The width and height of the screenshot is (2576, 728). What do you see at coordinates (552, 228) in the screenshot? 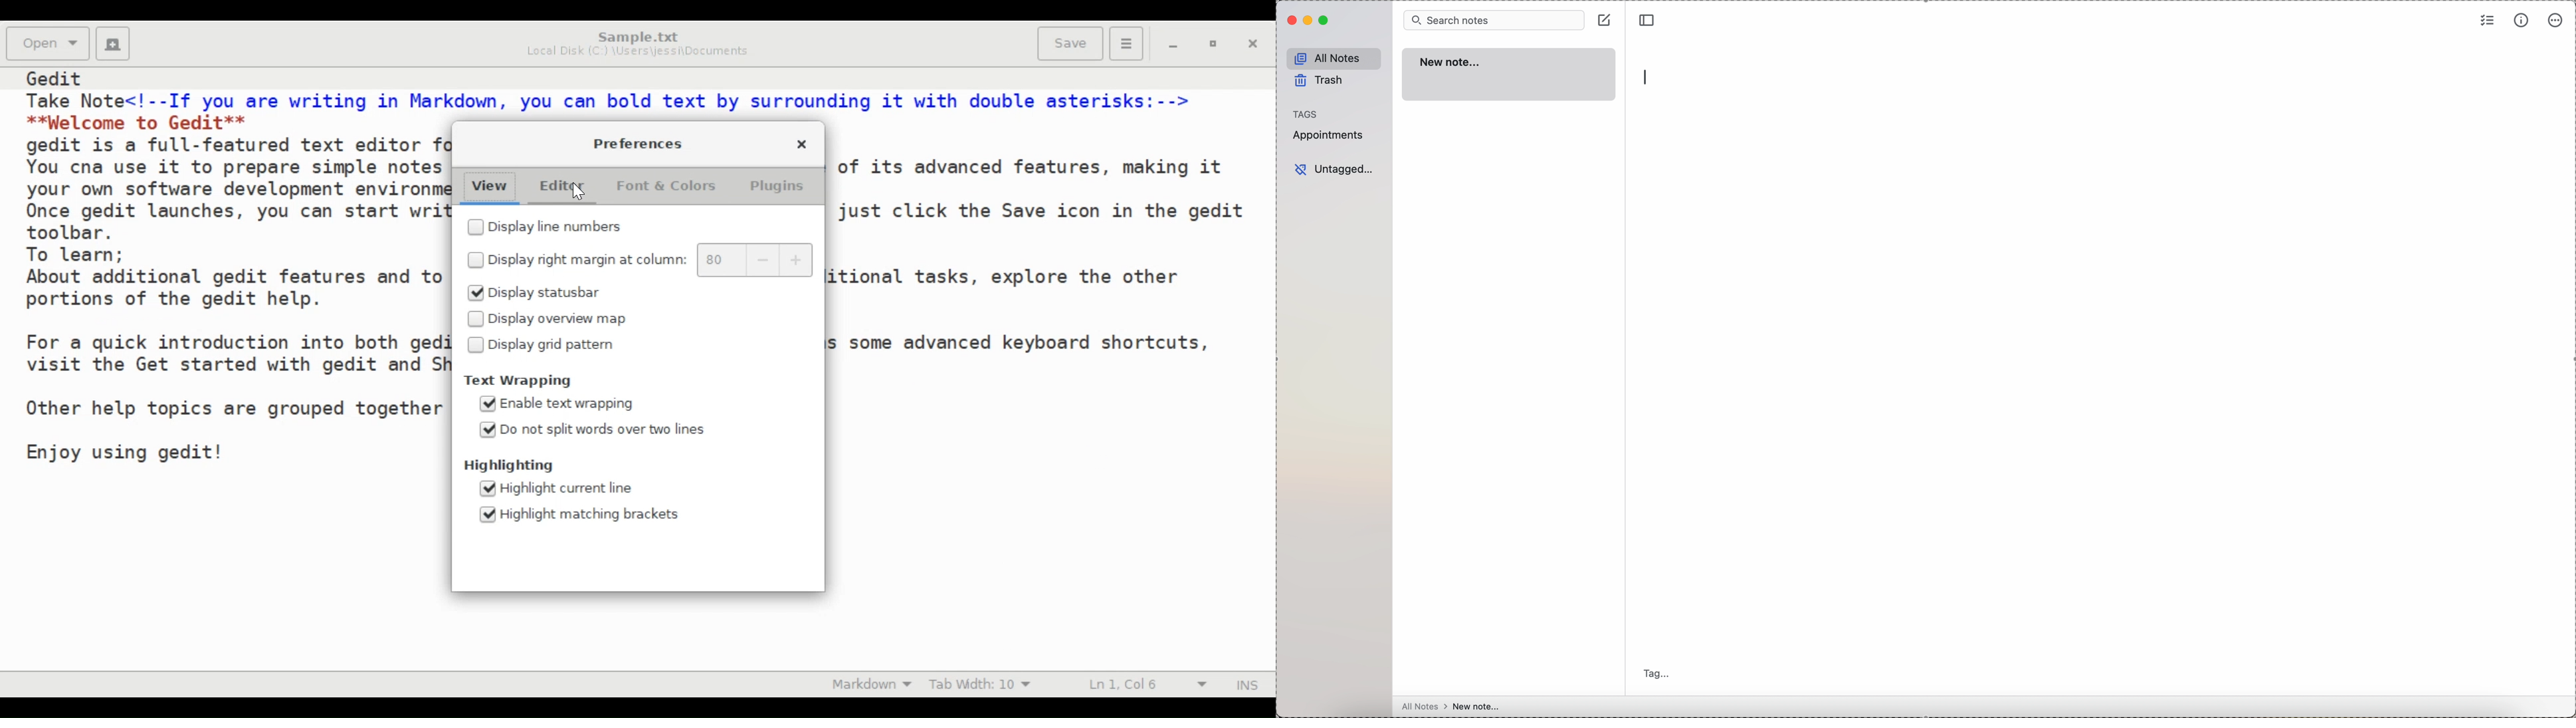
I see `(un)select Display line numbers` at bounding box center [552, 228].